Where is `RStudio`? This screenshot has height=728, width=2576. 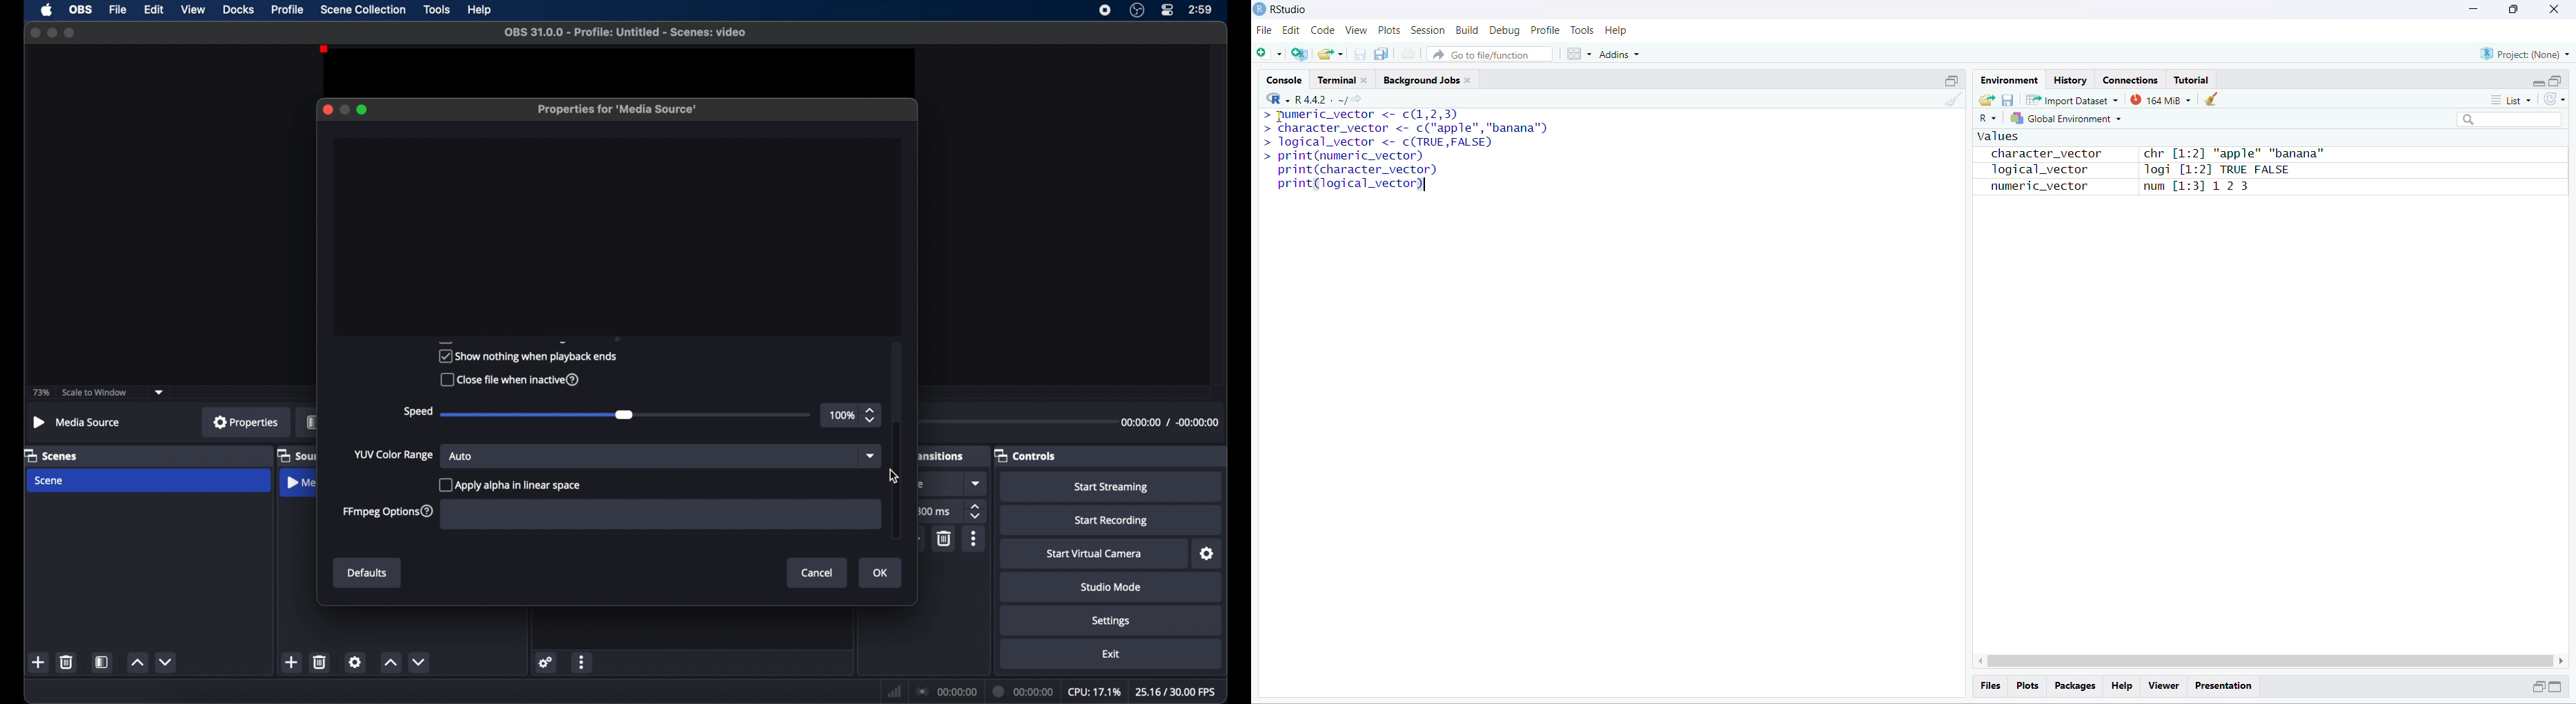
RStudio is located at coordinates (1292, 8).